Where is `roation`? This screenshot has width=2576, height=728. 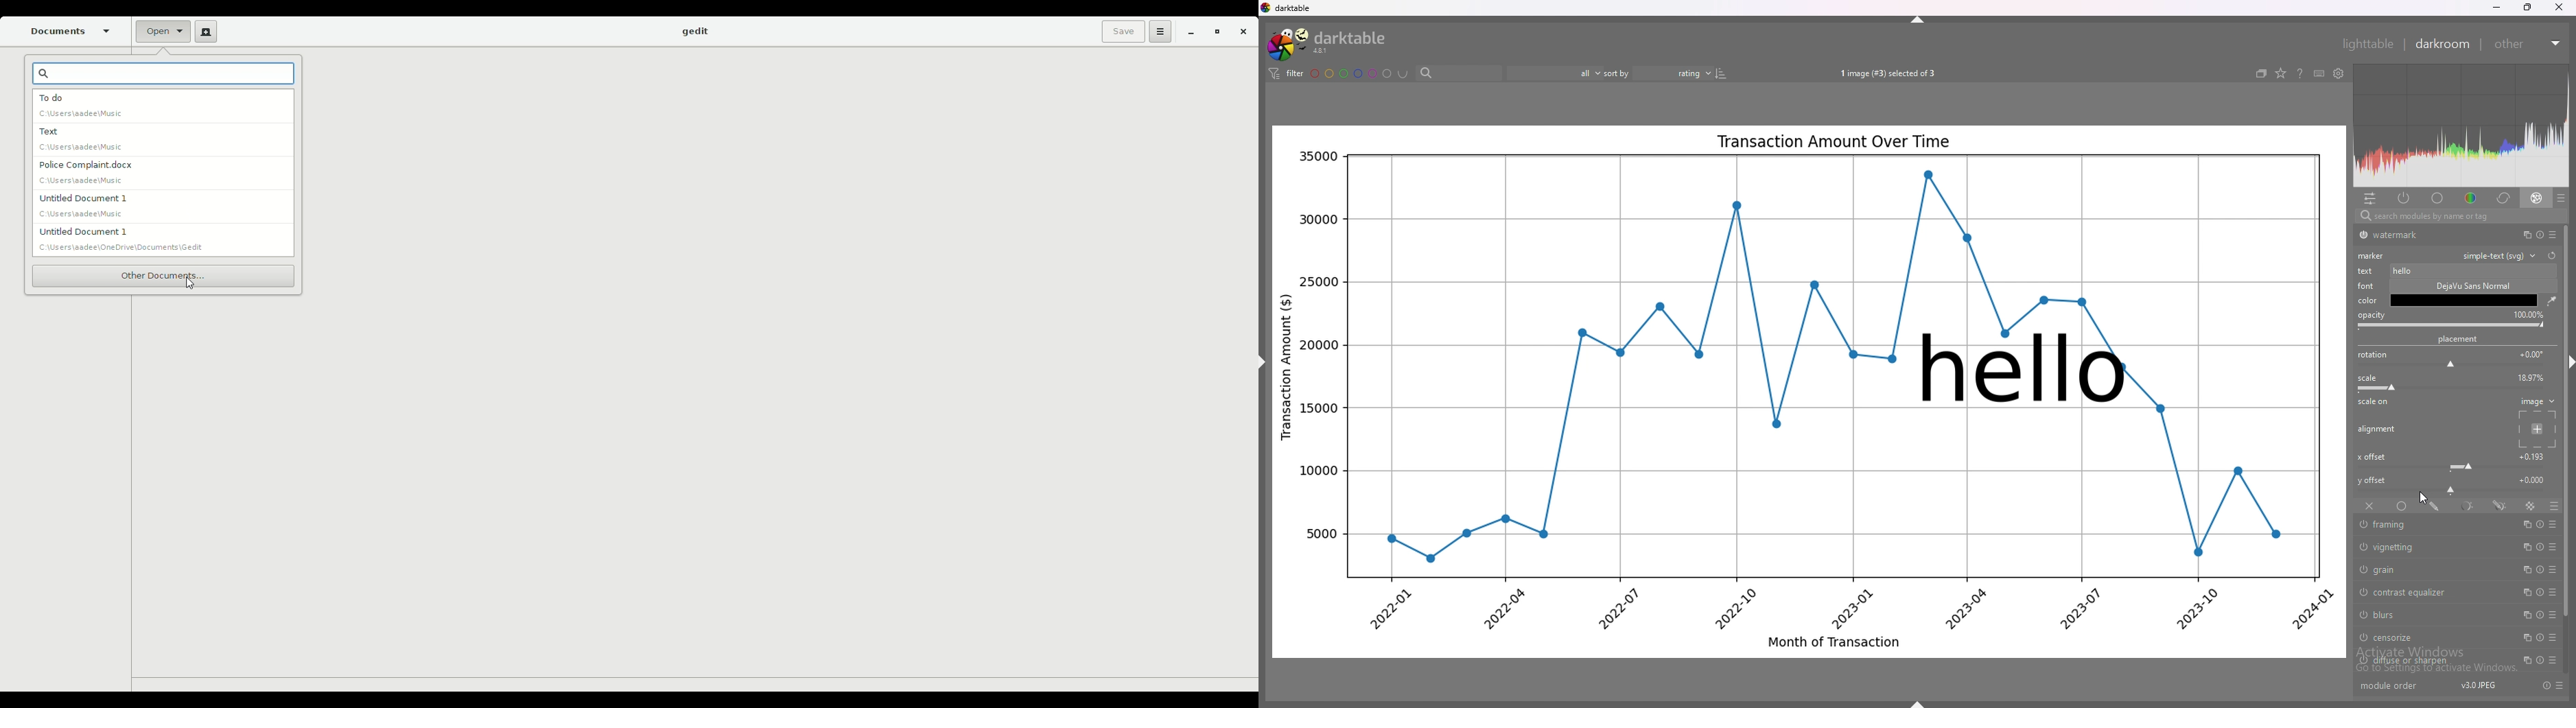
roation is located at coordinates (2372, 355).